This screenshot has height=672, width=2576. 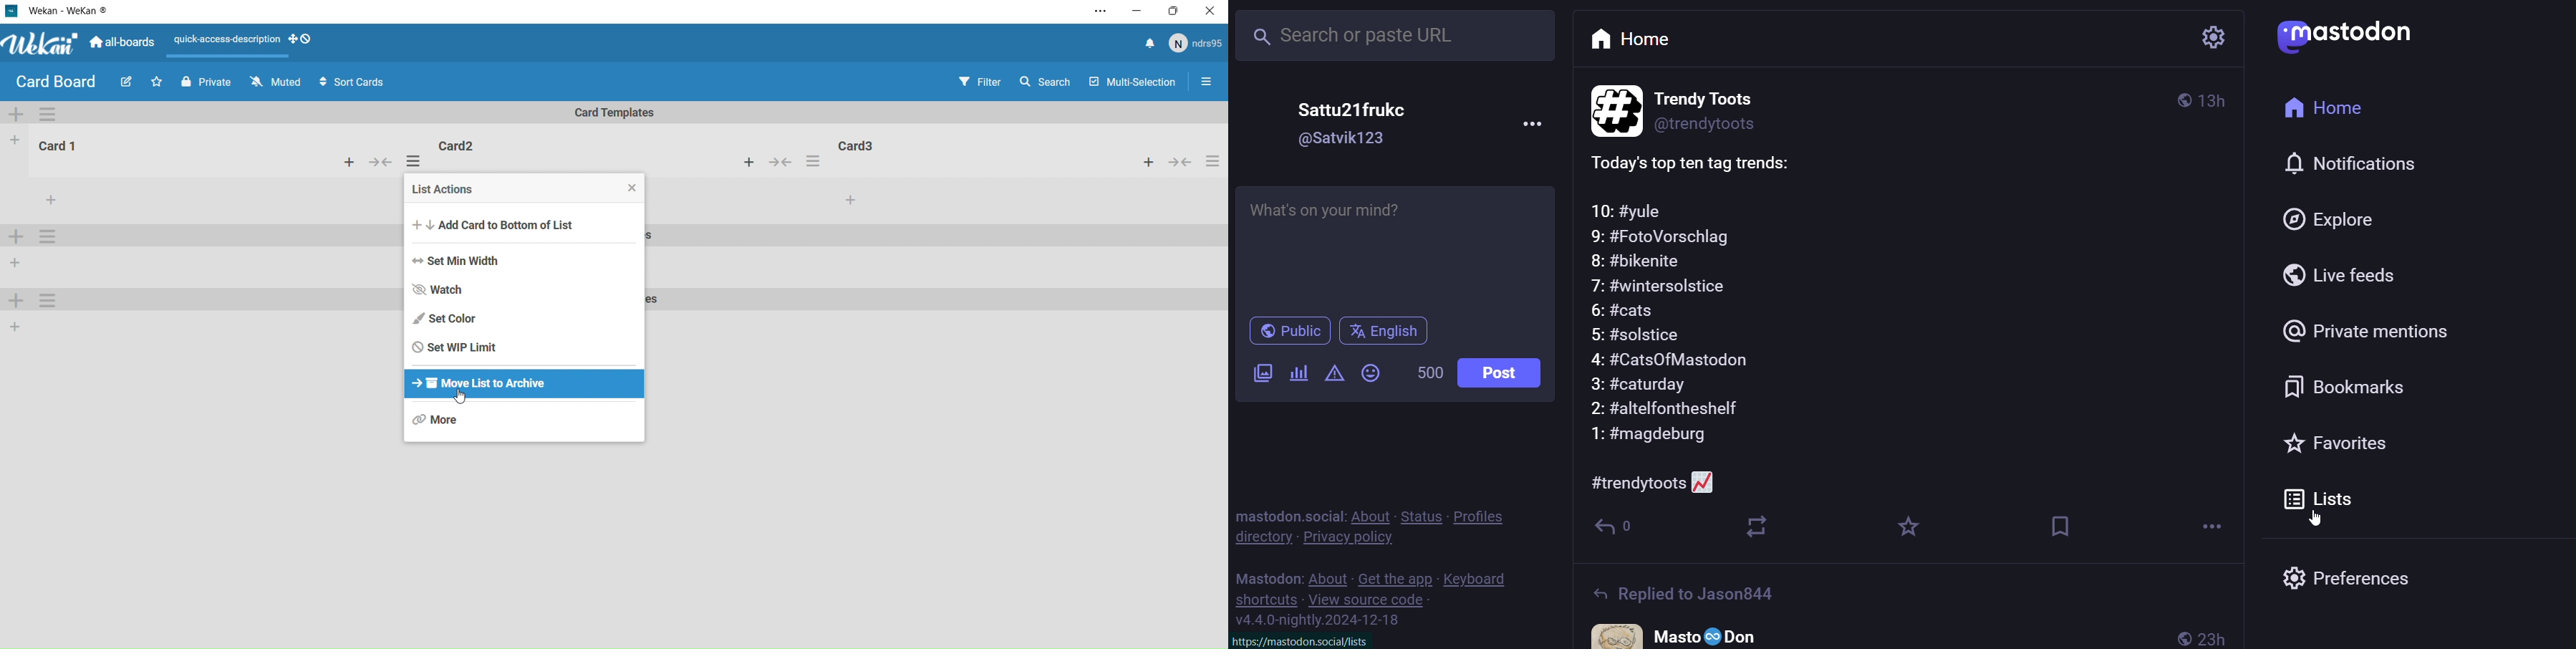 I want to click on profiles, so click(x=1485, y=515).